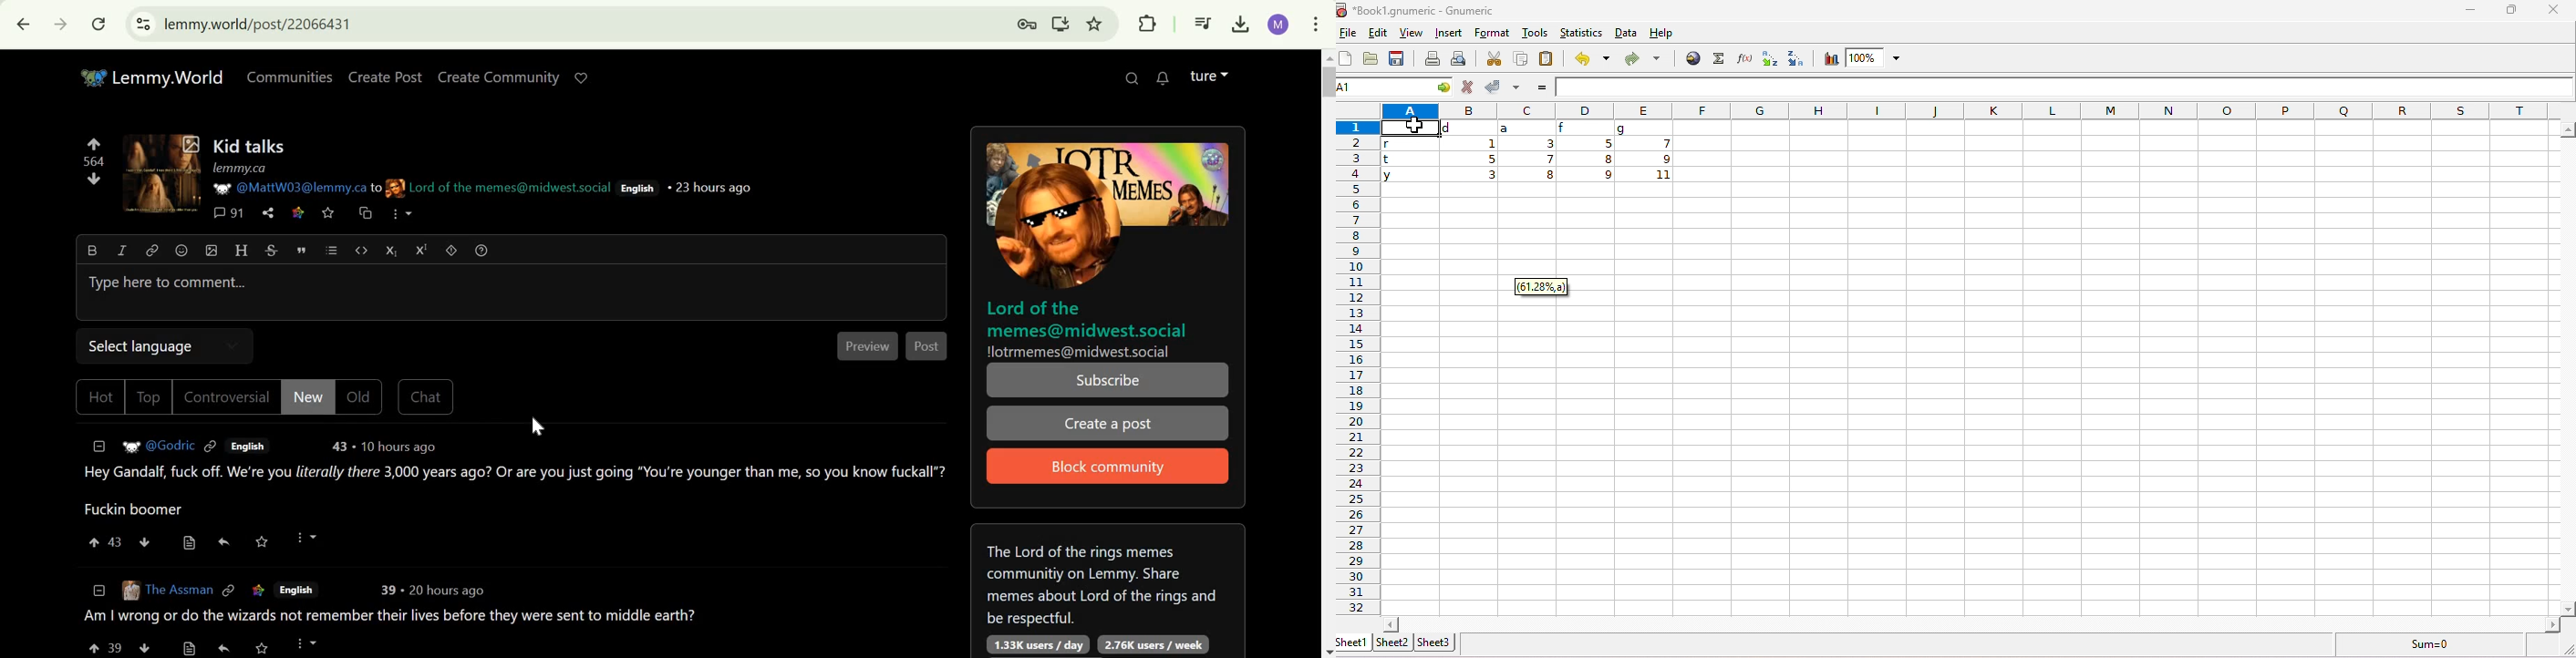 Image resolution: width=2576 pixels, height=672 pixels. I want to click on comment, so click(506, 631).